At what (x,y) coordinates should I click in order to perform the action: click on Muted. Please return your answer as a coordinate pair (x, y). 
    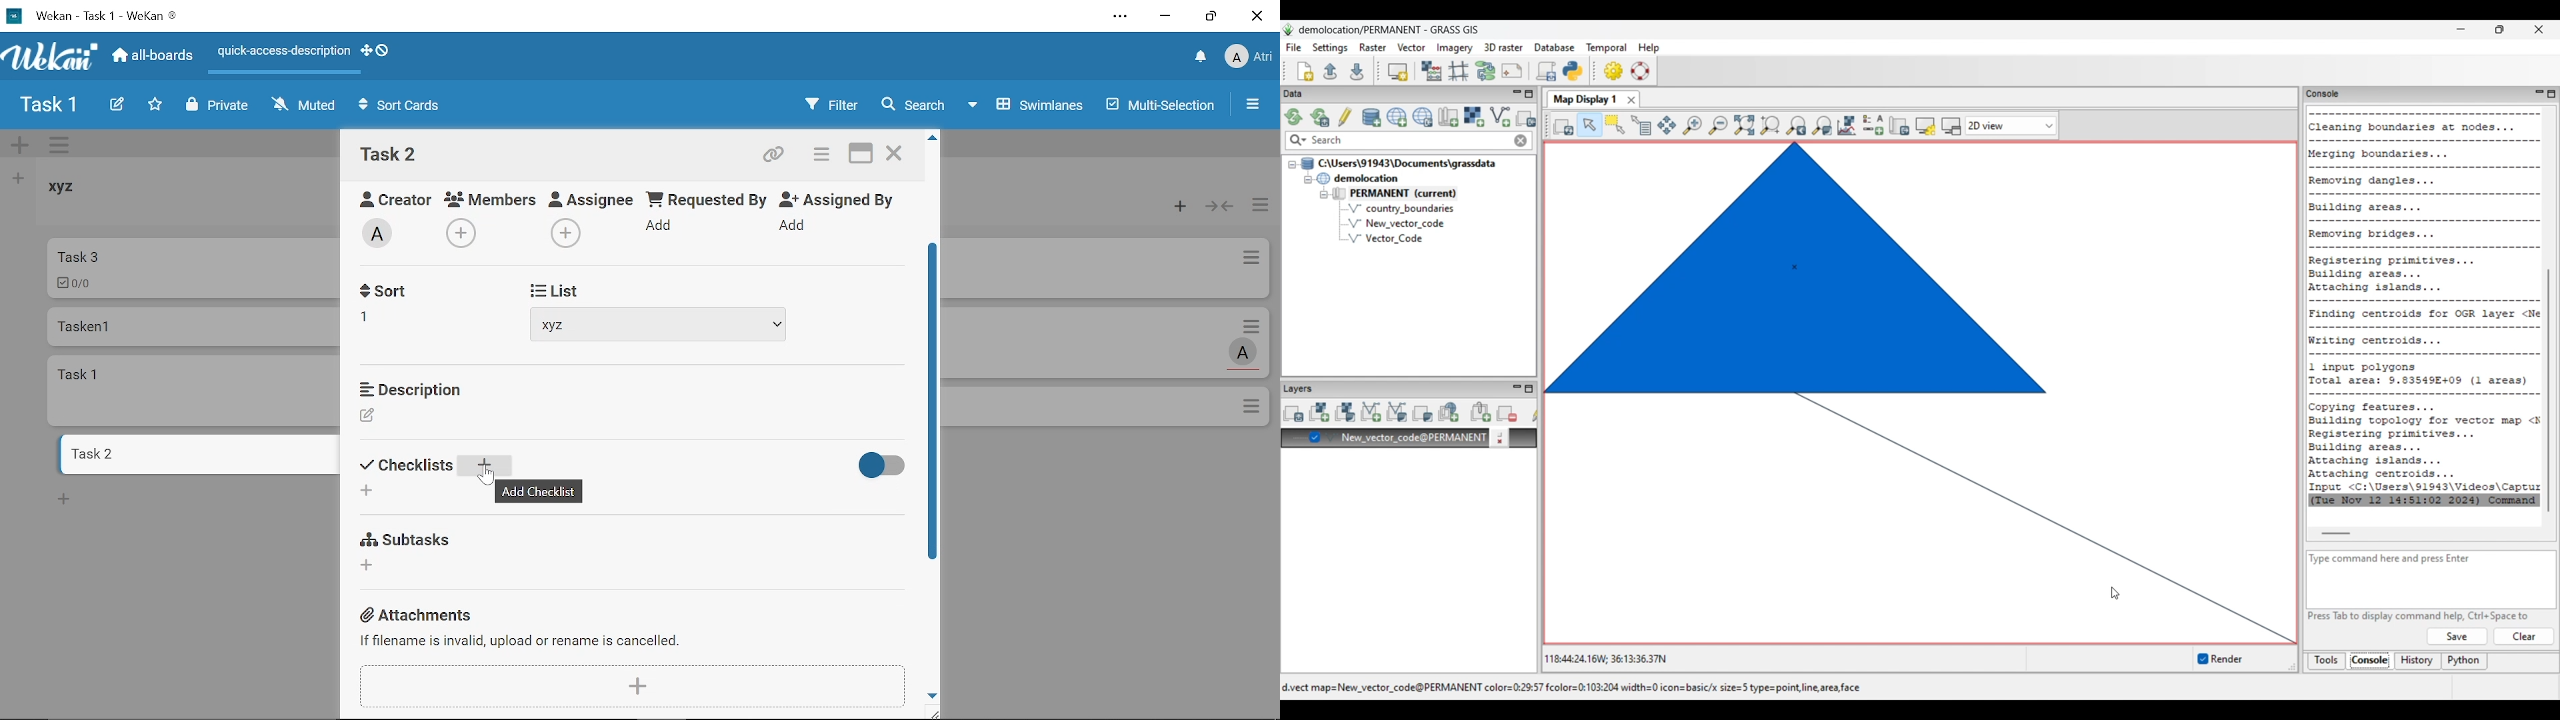
    Looking at the image, I should click on (305, 104).